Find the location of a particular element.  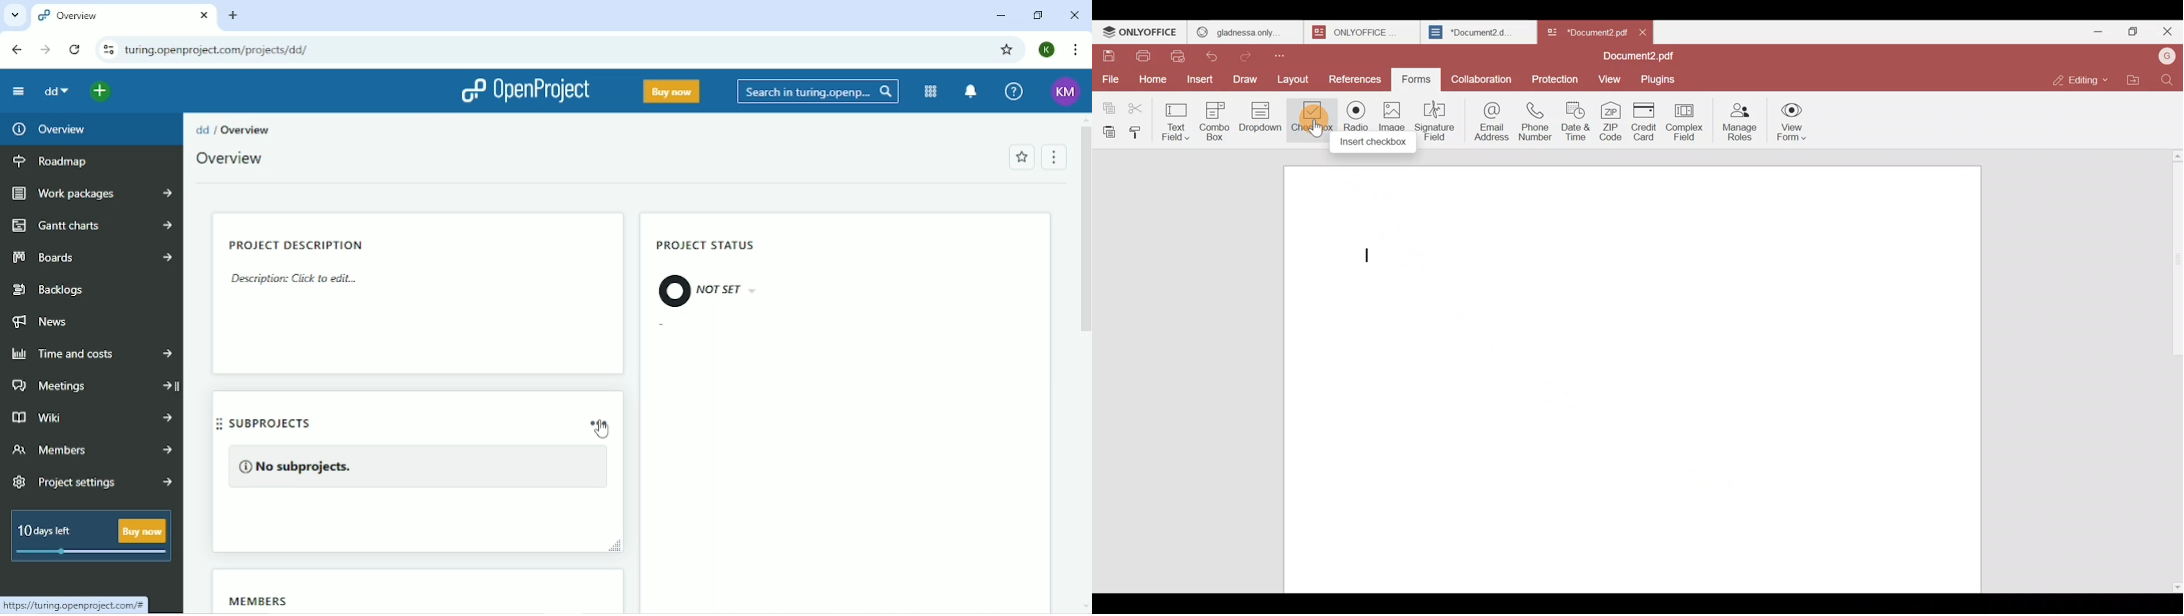

ONLYOFFICE is located at coordinates (1140, 34).